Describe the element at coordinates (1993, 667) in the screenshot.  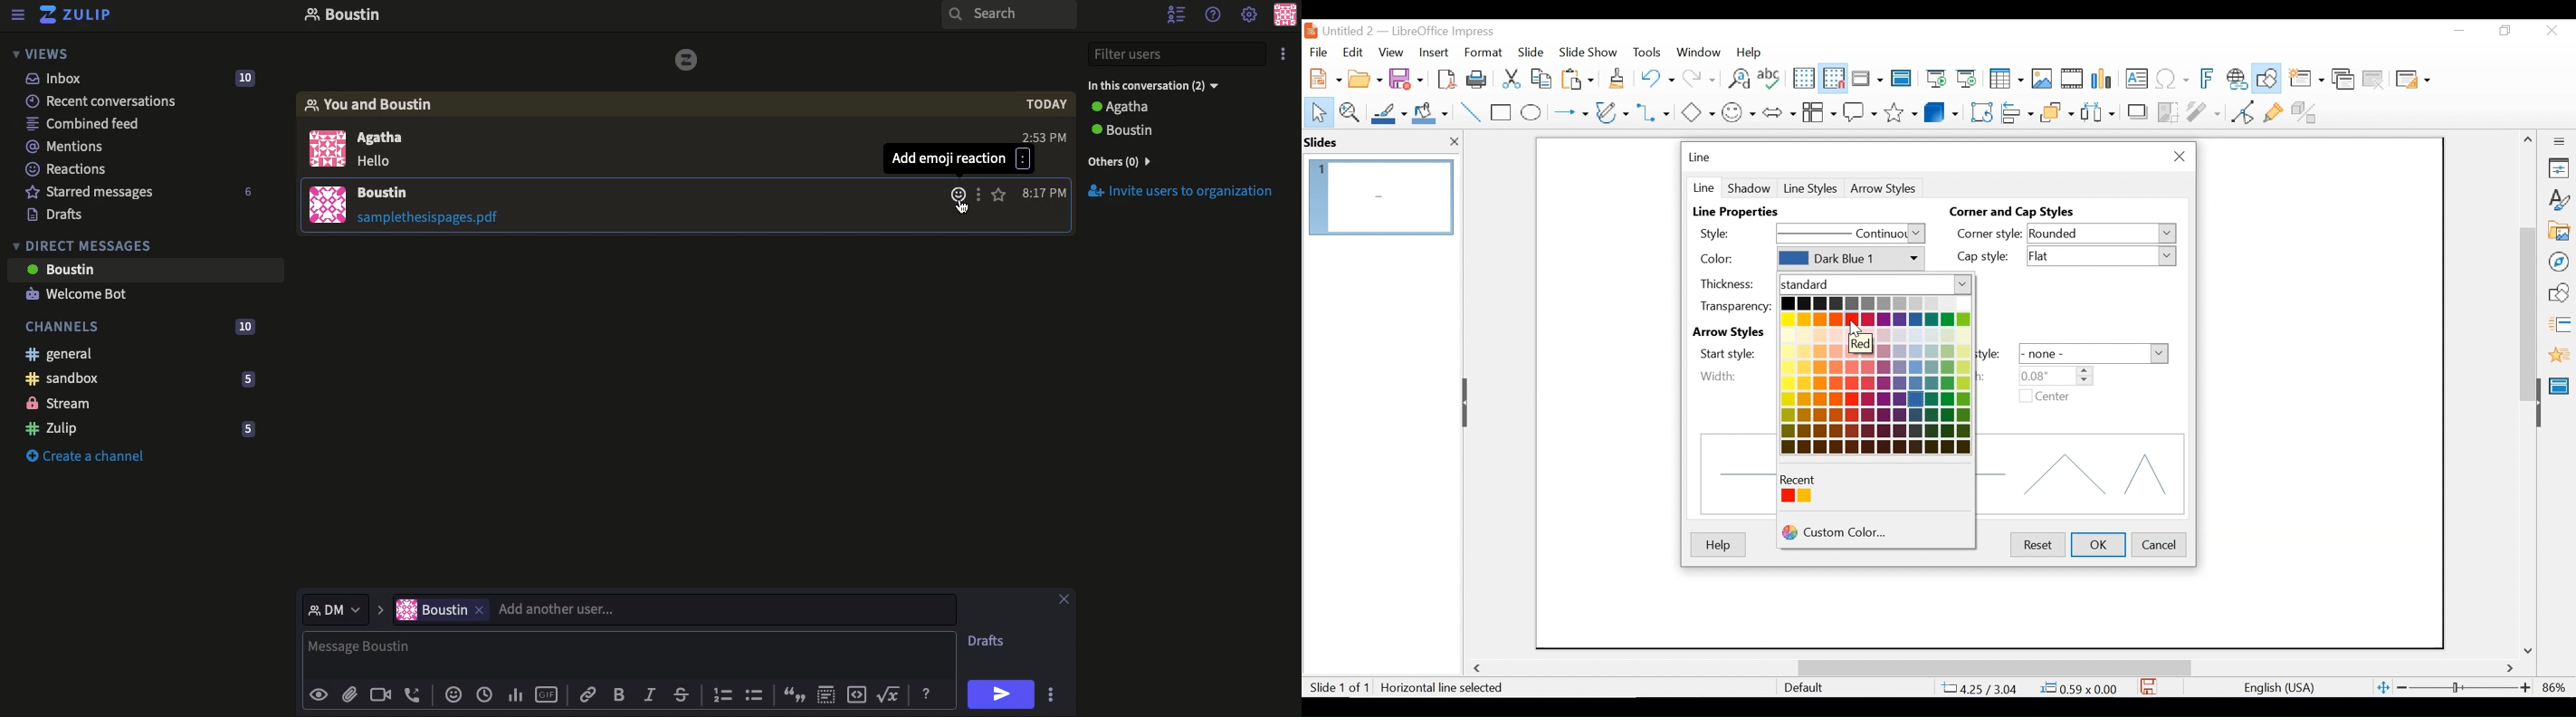
I see `Horizontal Scrollbar` at that location.